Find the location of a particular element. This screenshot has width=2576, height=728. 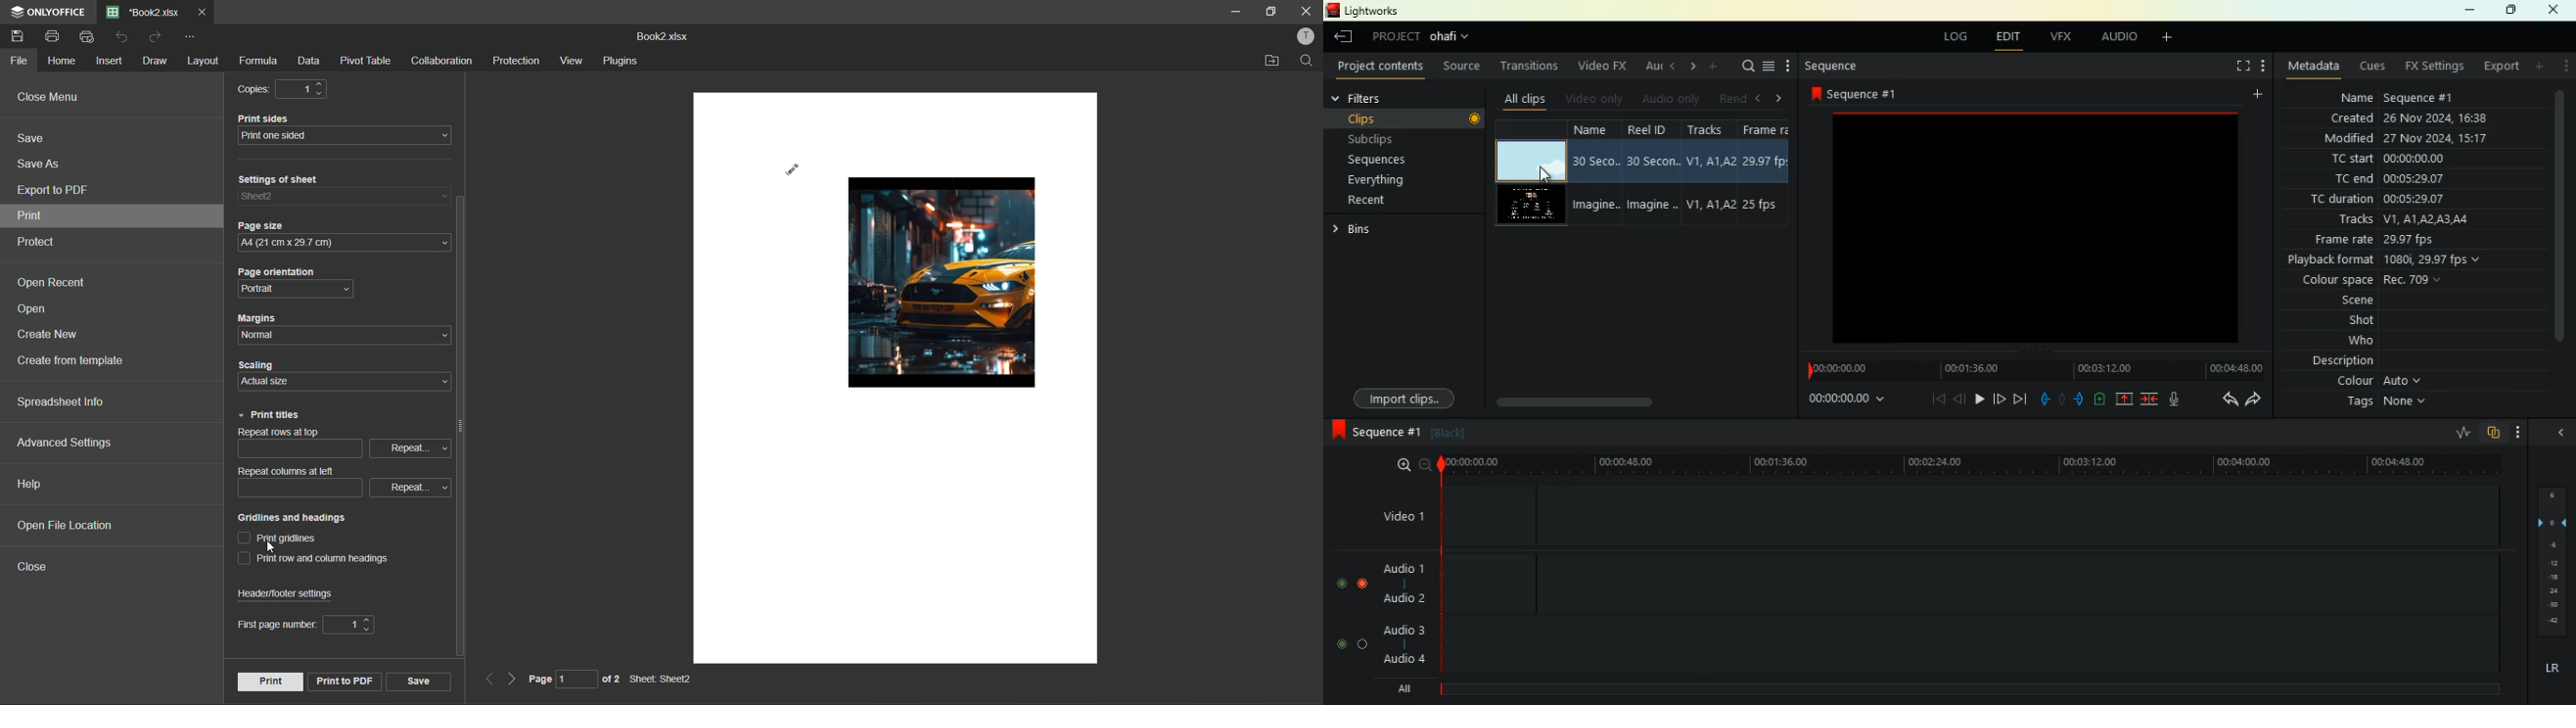

more is located at coordinates (1790, 67).